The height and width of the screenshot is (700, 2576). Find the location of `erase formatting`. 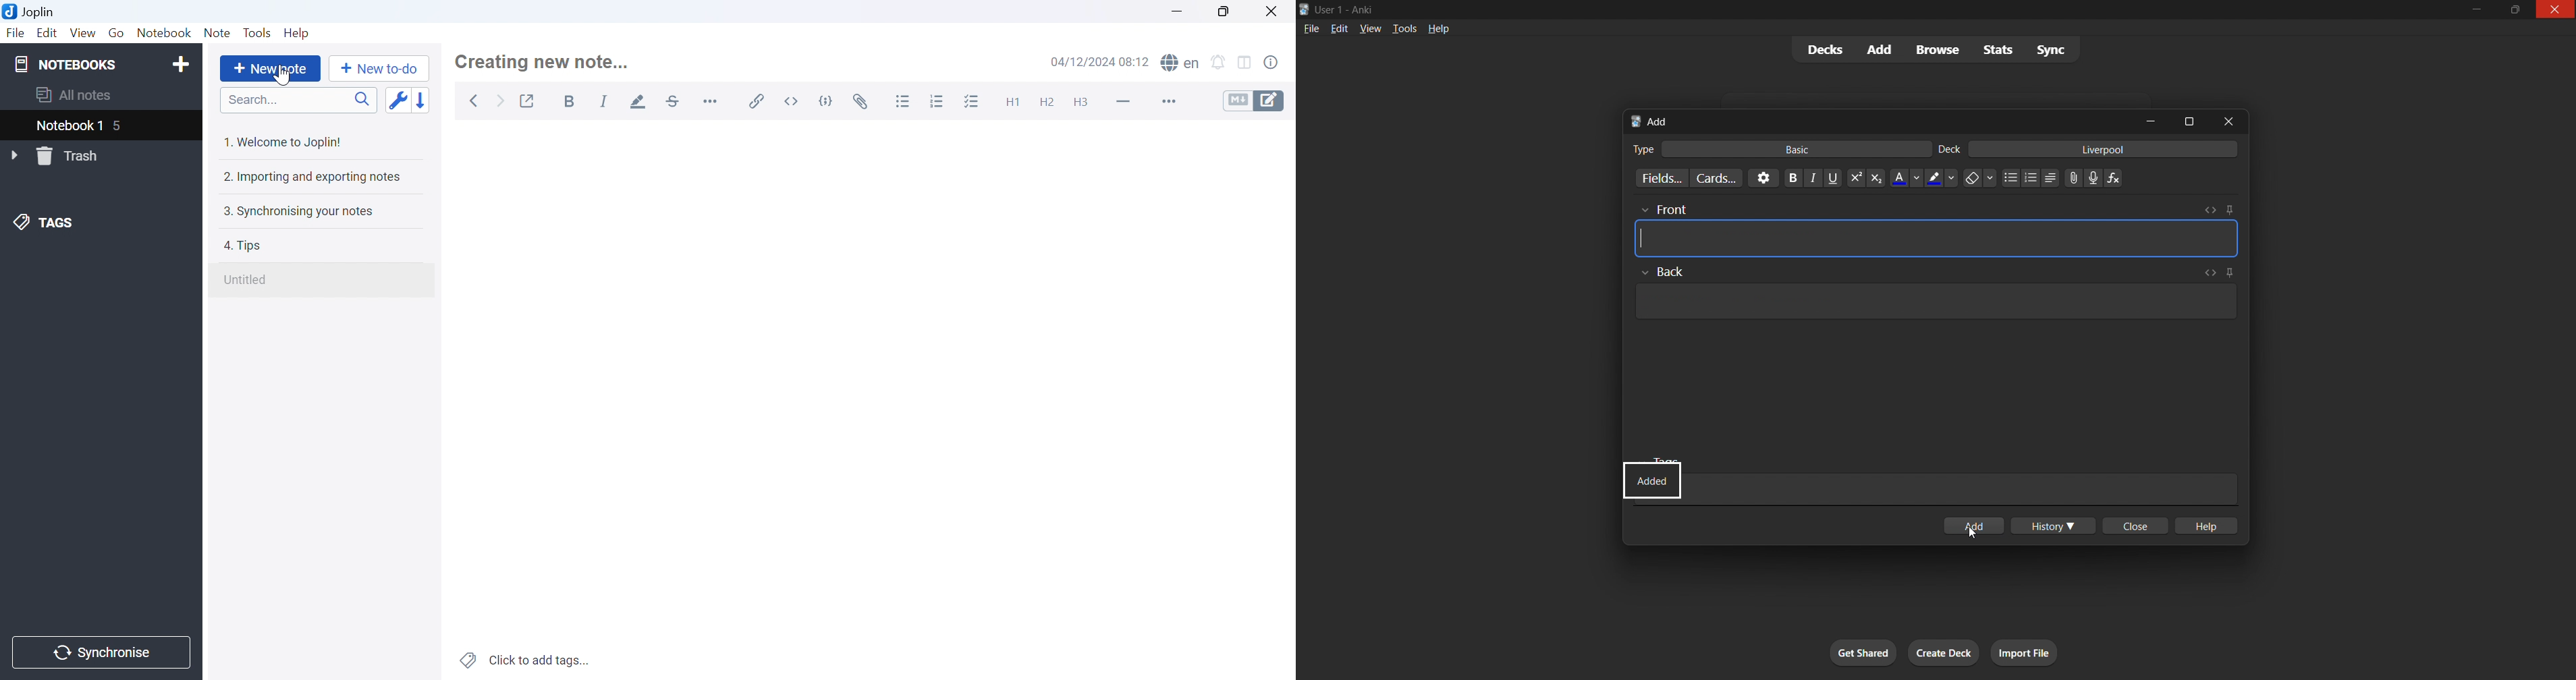

erase formatting is located at coordinates (1979, 179).